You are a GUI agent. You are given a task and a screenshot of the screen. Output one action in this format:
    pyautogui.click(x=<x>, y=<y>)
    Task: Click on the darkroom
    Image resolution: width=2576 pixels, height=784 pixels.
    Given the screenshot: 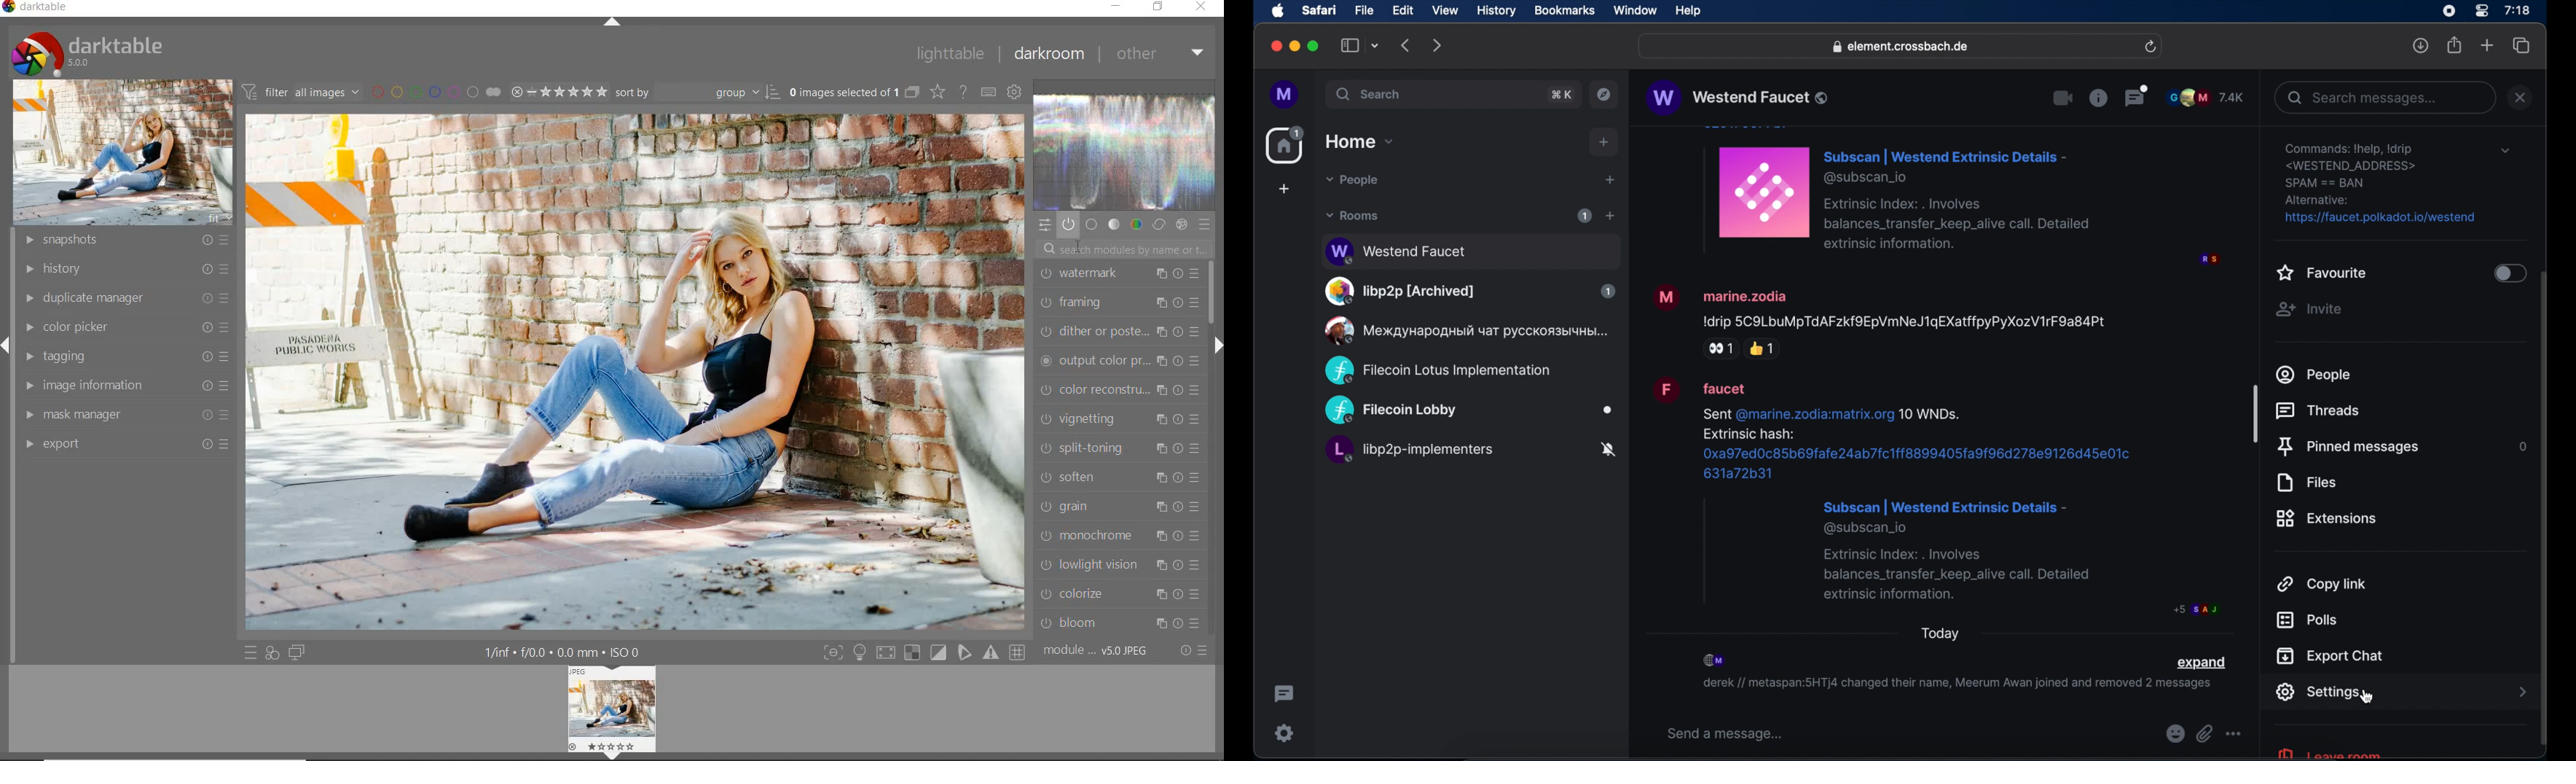 What is the action you would take?
    pyautogui.click(x=1051, y=55)
    